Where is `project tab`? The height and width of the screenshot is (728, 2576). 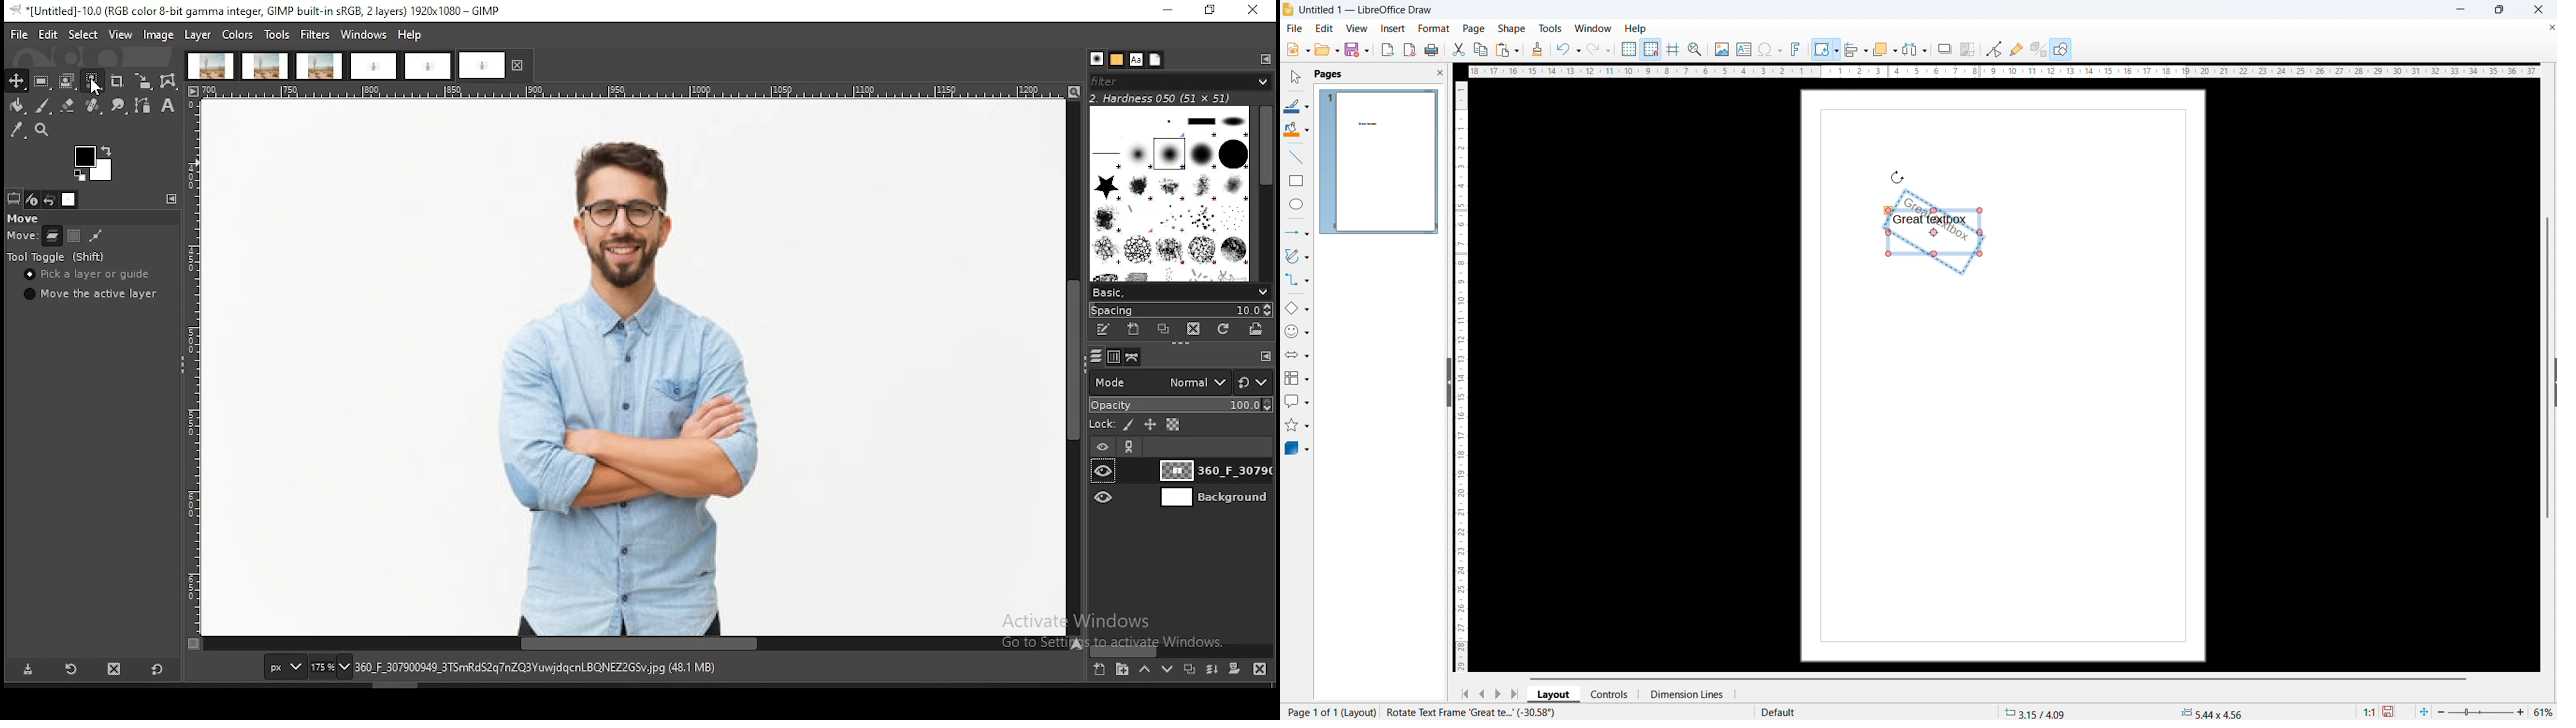
project tab is located at coordinates (428, 67).